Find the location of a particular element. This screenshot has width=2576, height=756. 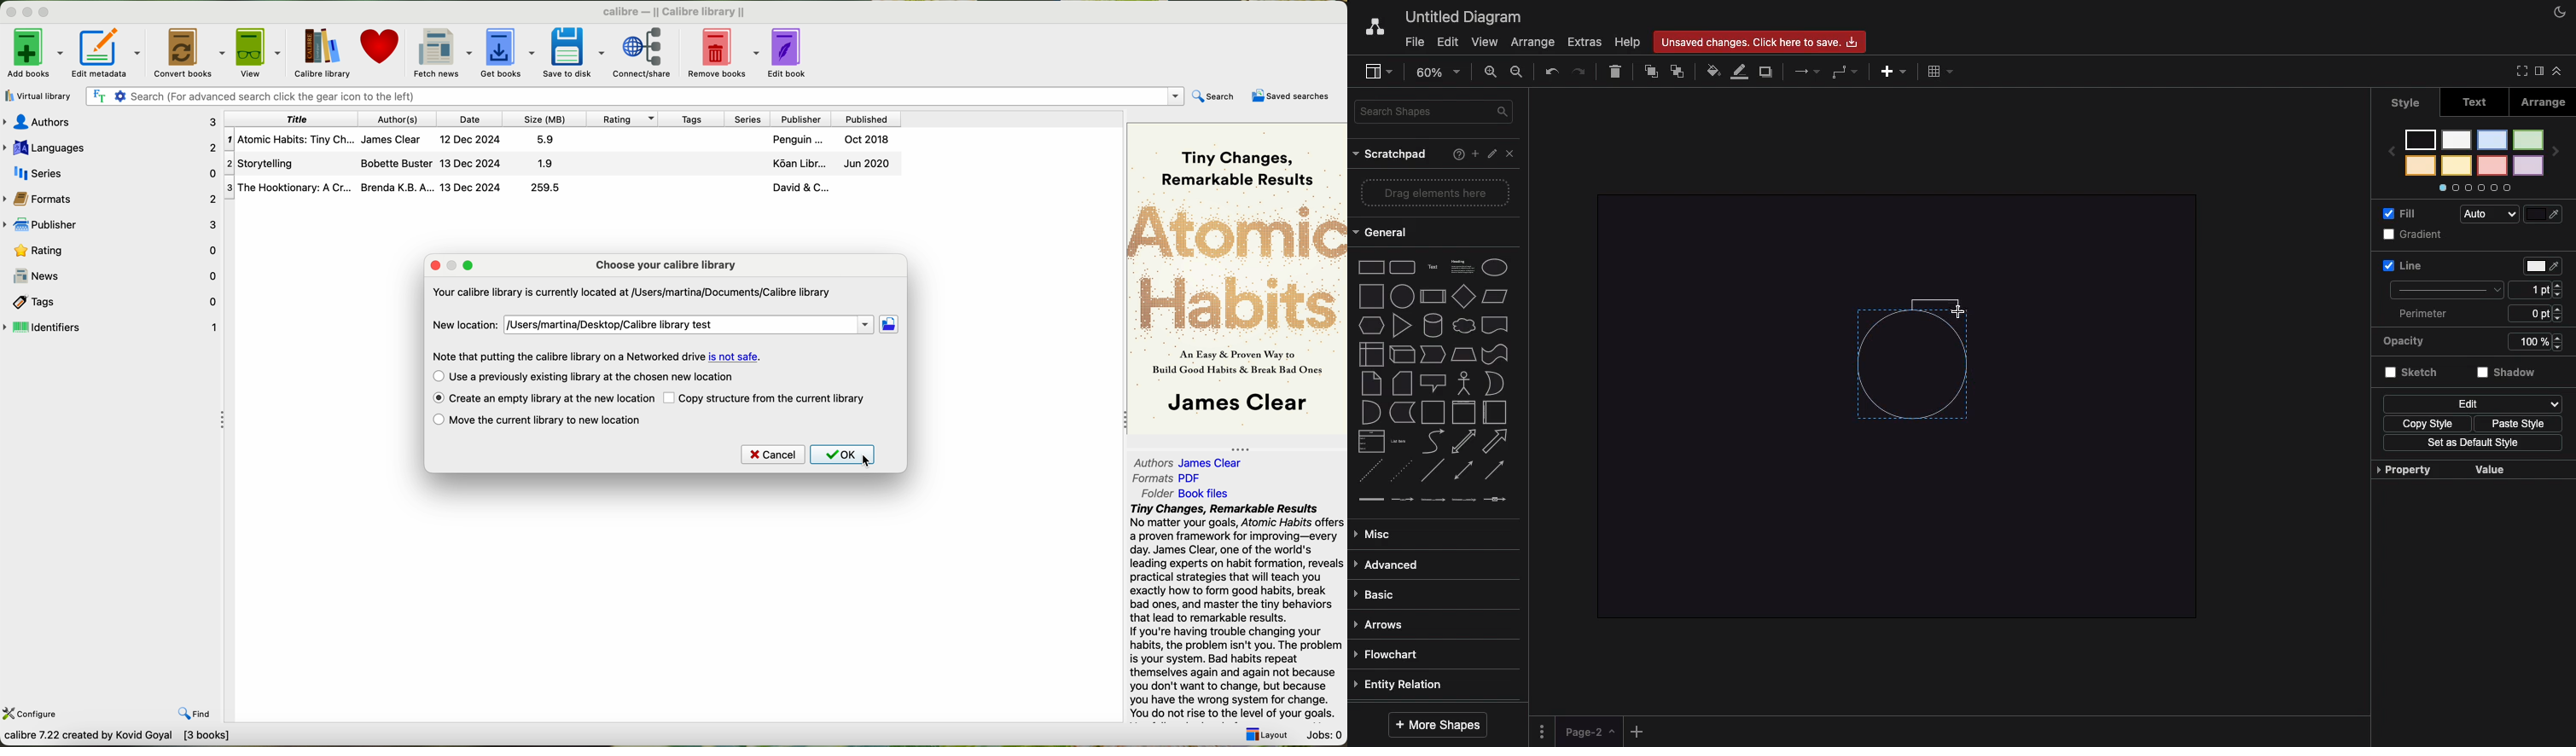

First Book Atomic Habits is located at coordinates (566, 141).